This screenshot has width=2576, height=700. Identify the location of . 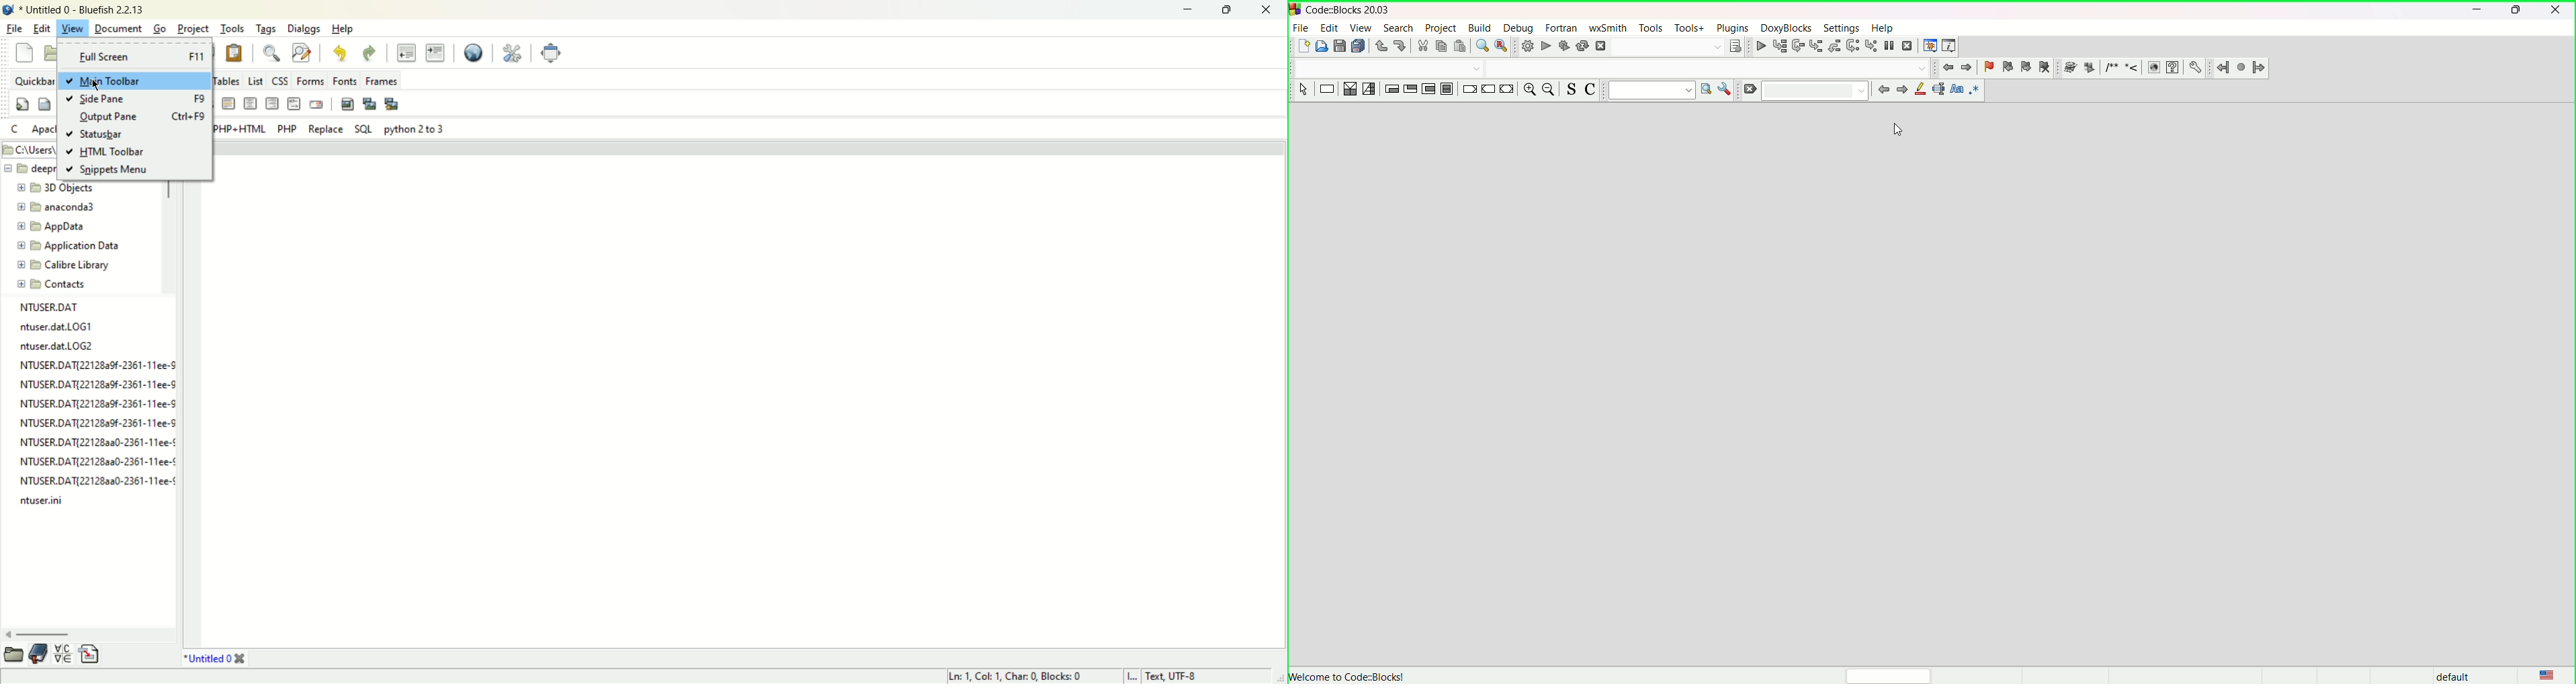
(1606, 28).